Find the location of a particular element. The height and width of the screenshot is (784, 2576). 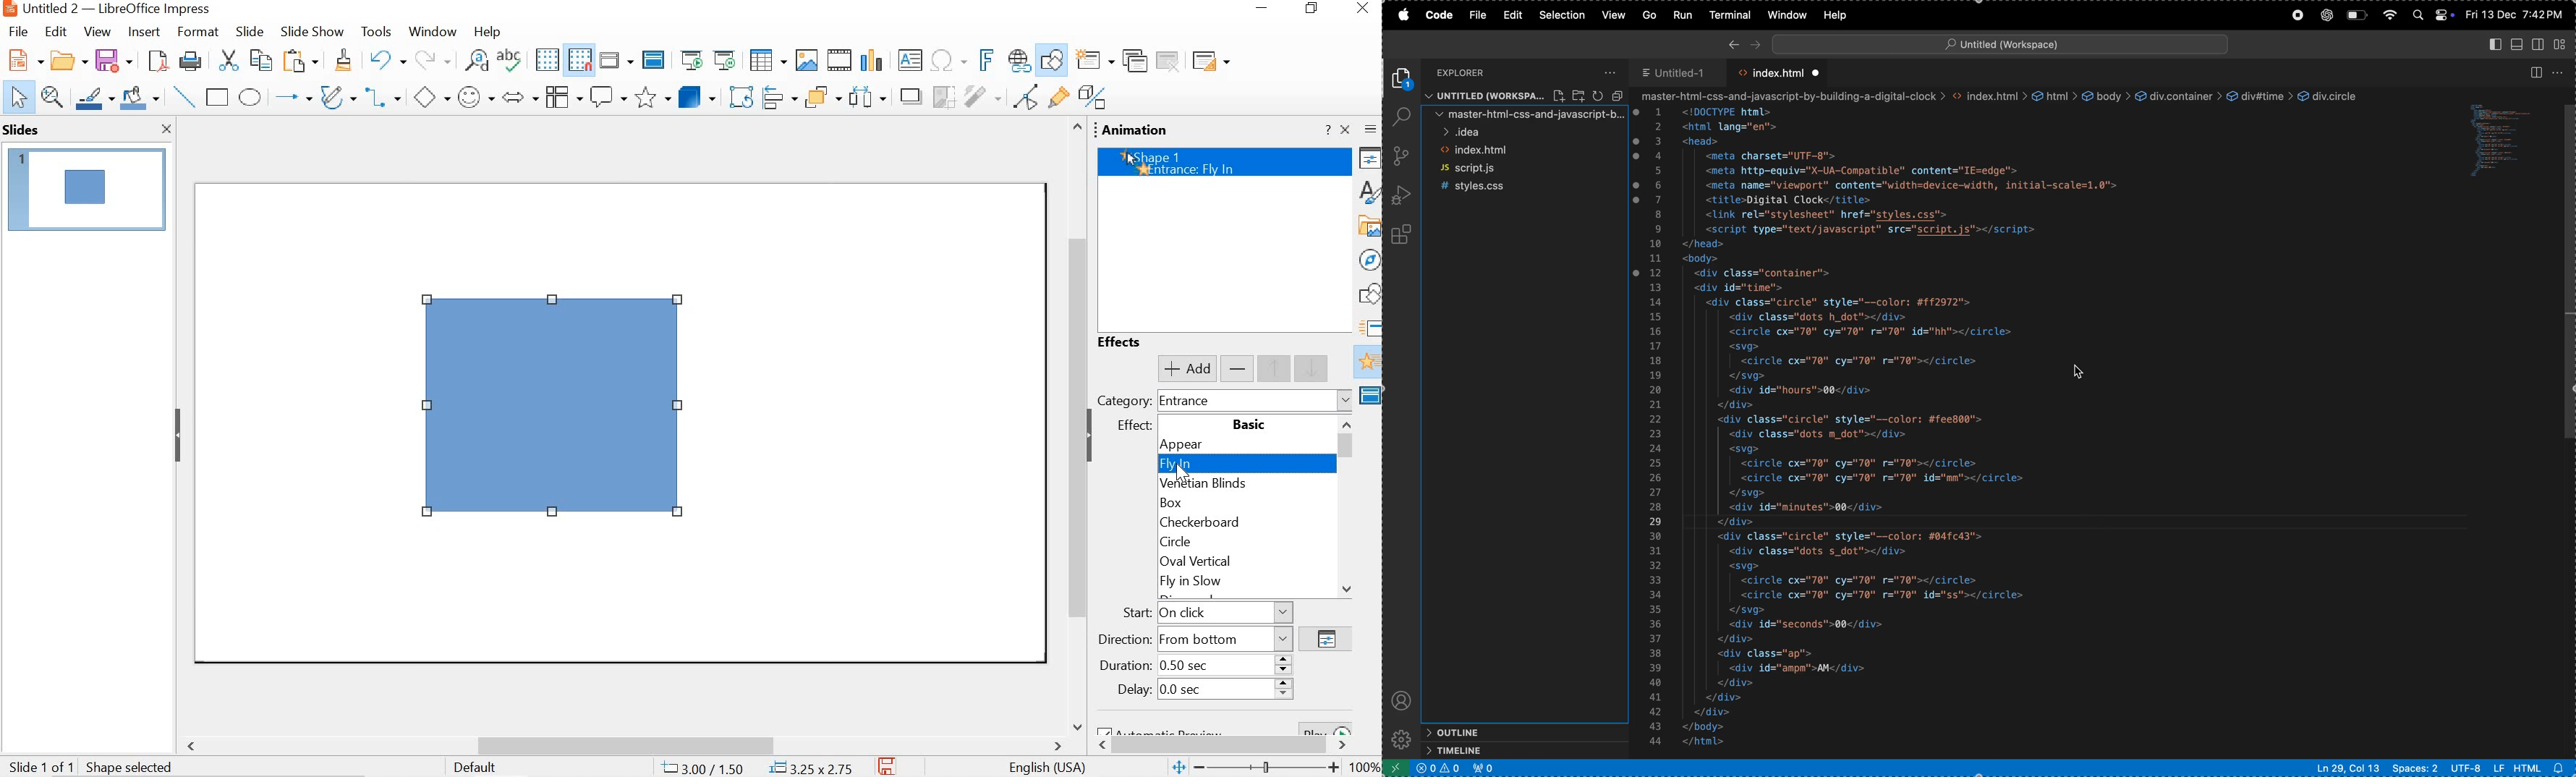

add is located at coordinates (1186, 368).